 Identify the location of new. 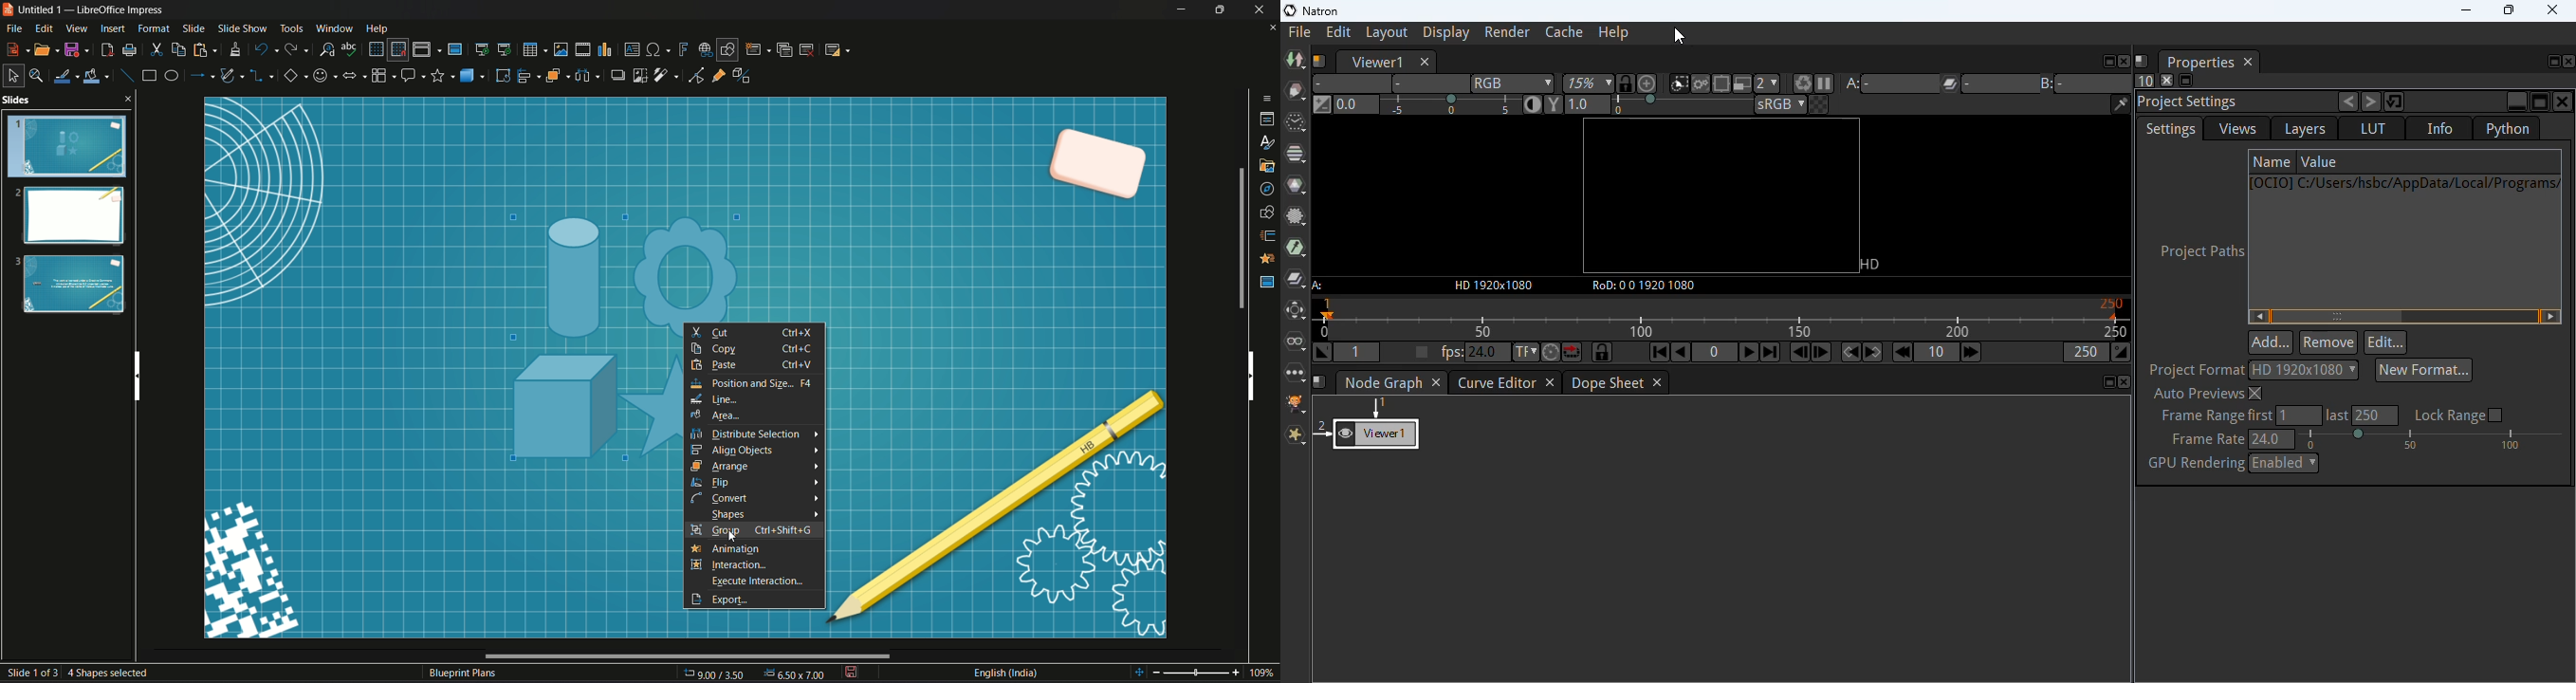
(17, 48).